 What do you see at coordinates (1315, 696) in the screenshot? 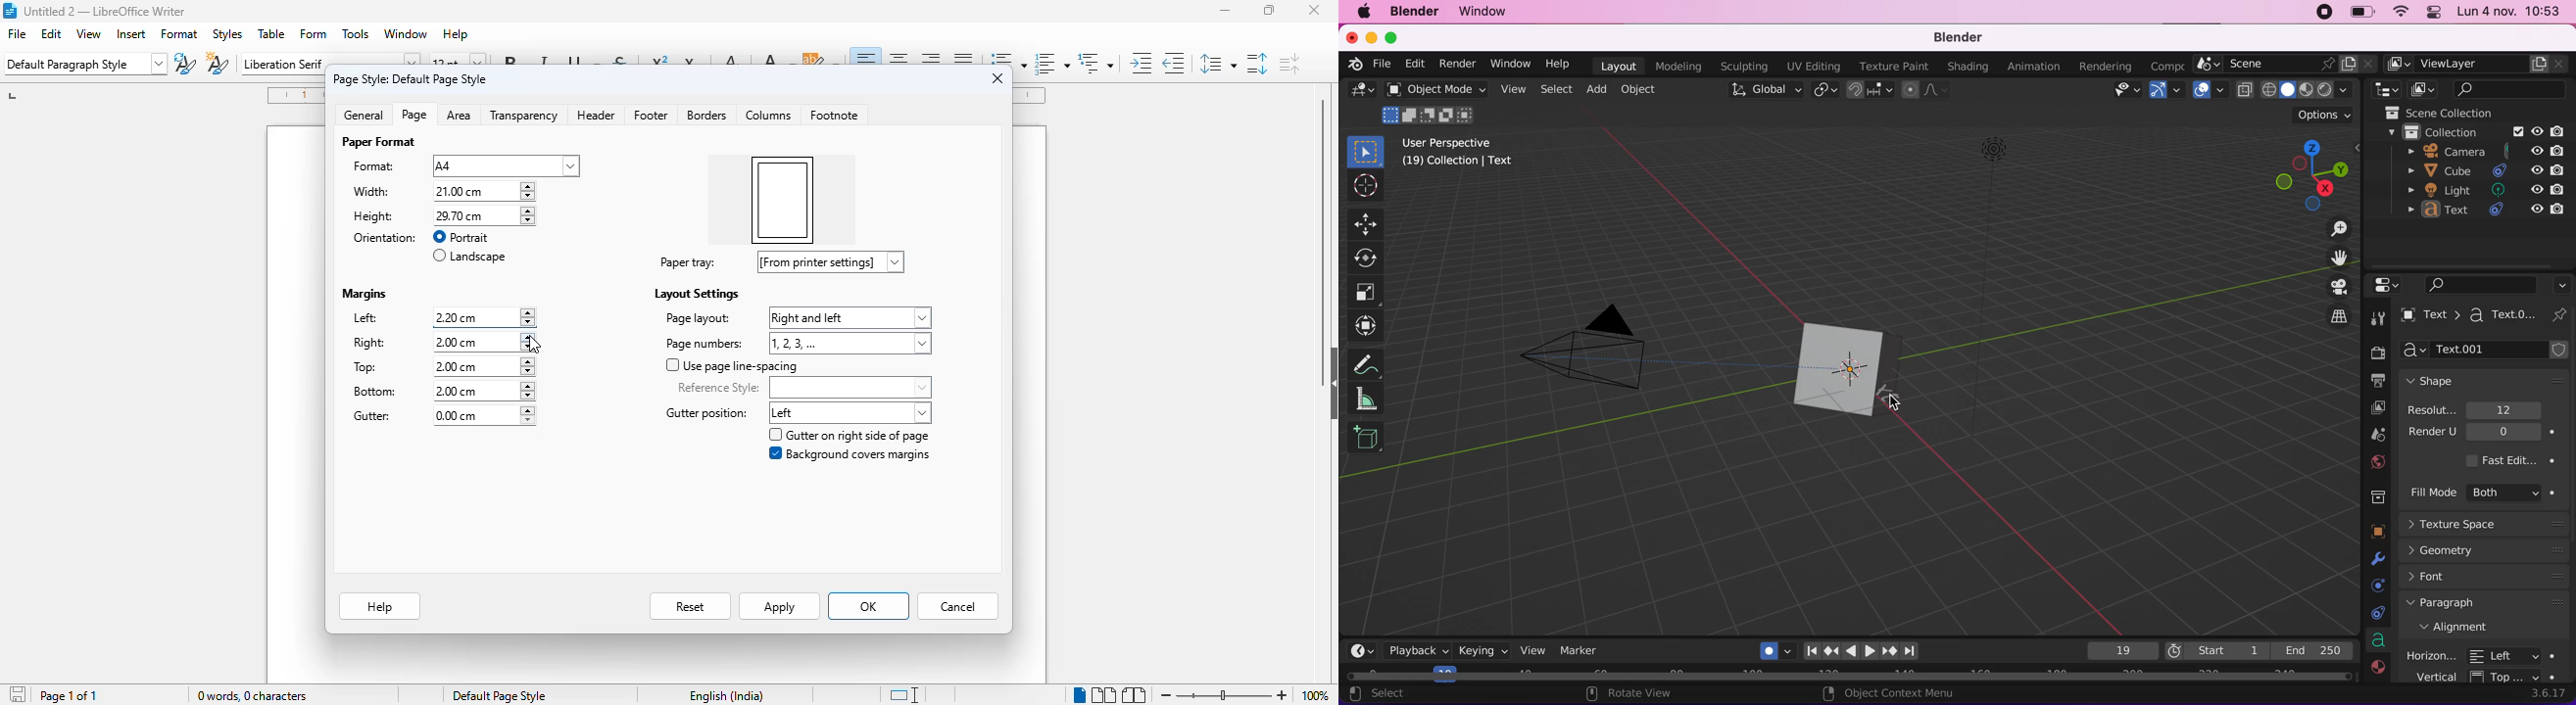
I see `zoom factor` at bounding box center [1315, 696].